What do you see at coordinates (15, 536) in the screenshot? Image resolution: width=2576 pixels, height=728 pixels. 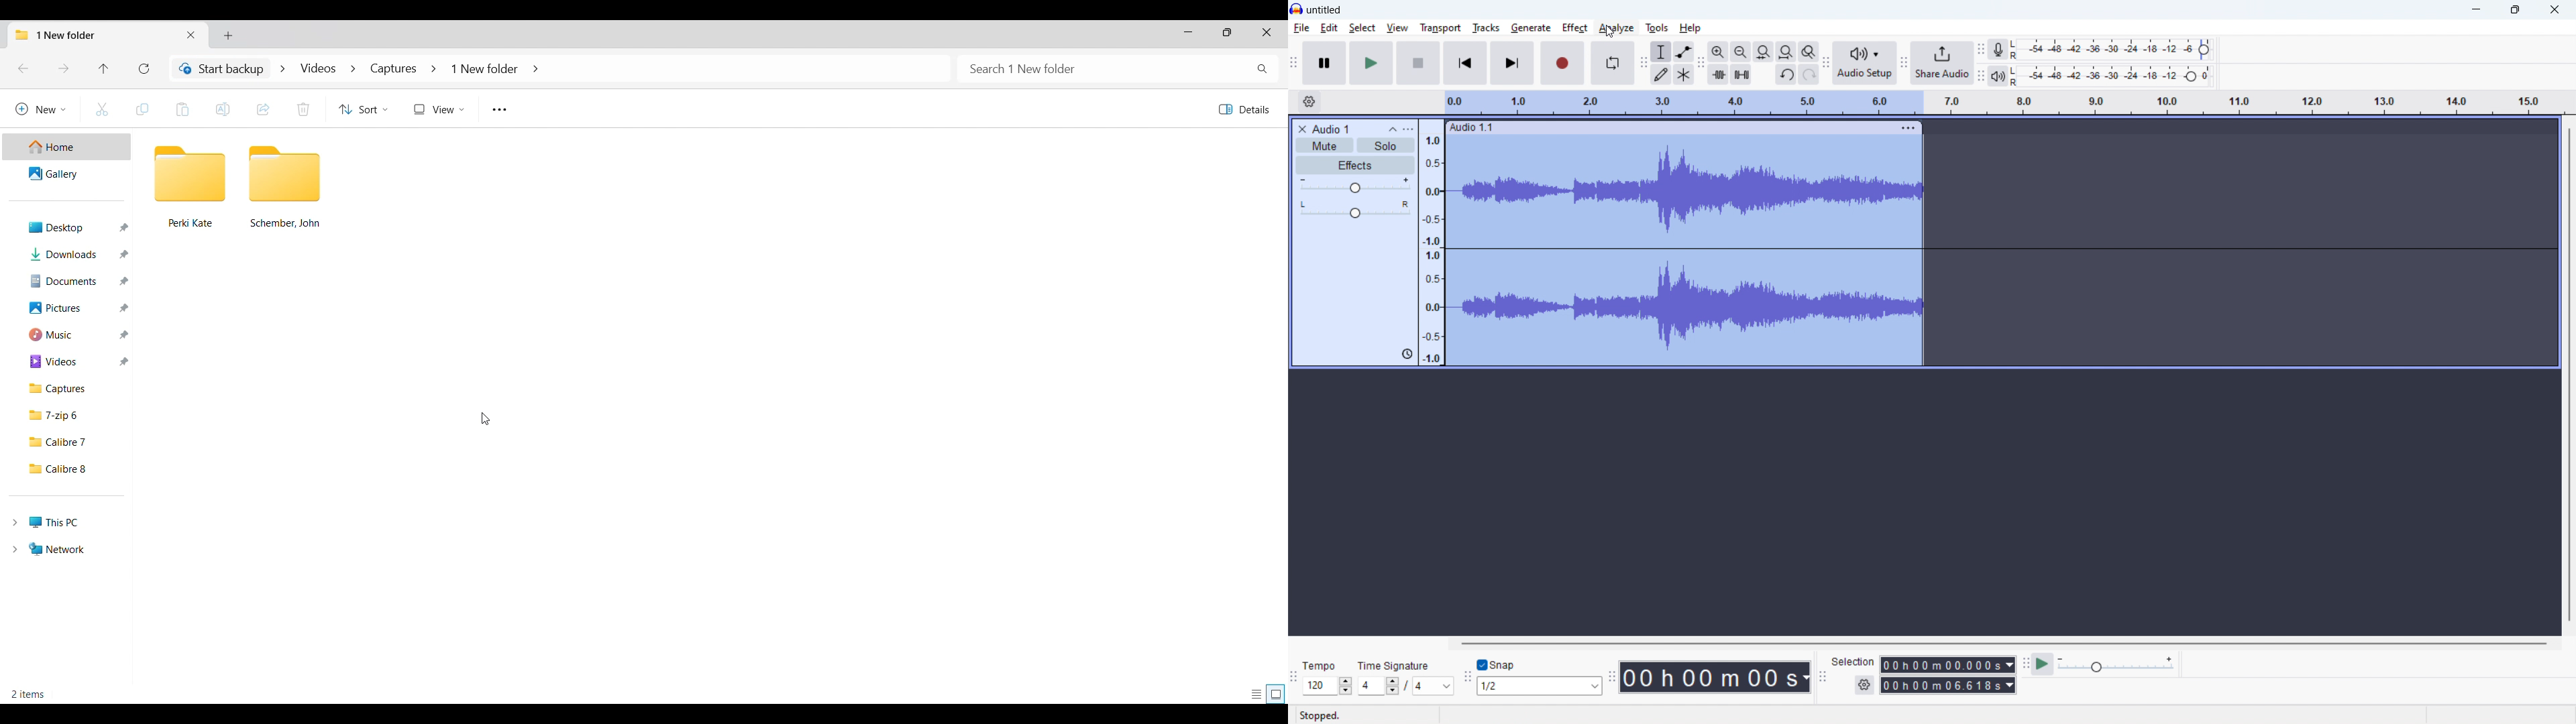 I see `Click to expand respective folder` at bounding box center [15, 536].